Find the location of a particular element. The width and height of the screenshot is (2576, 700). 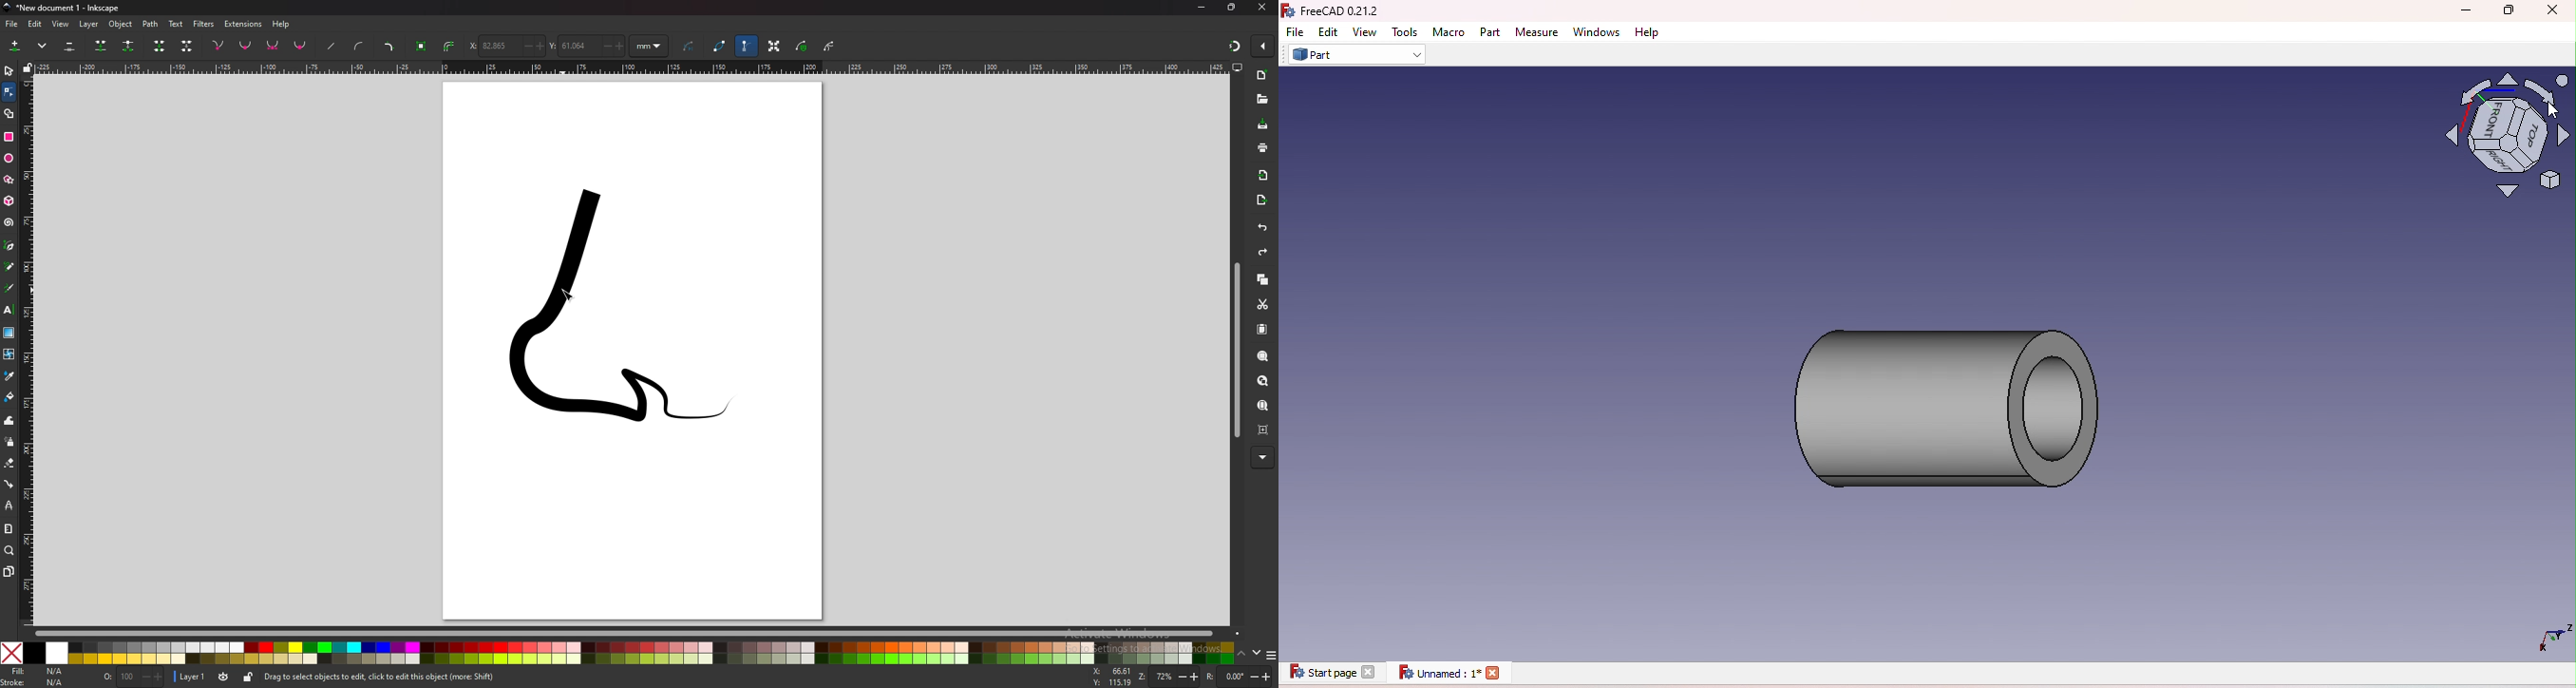

zoom center page is located at coordinates (1263, 429).